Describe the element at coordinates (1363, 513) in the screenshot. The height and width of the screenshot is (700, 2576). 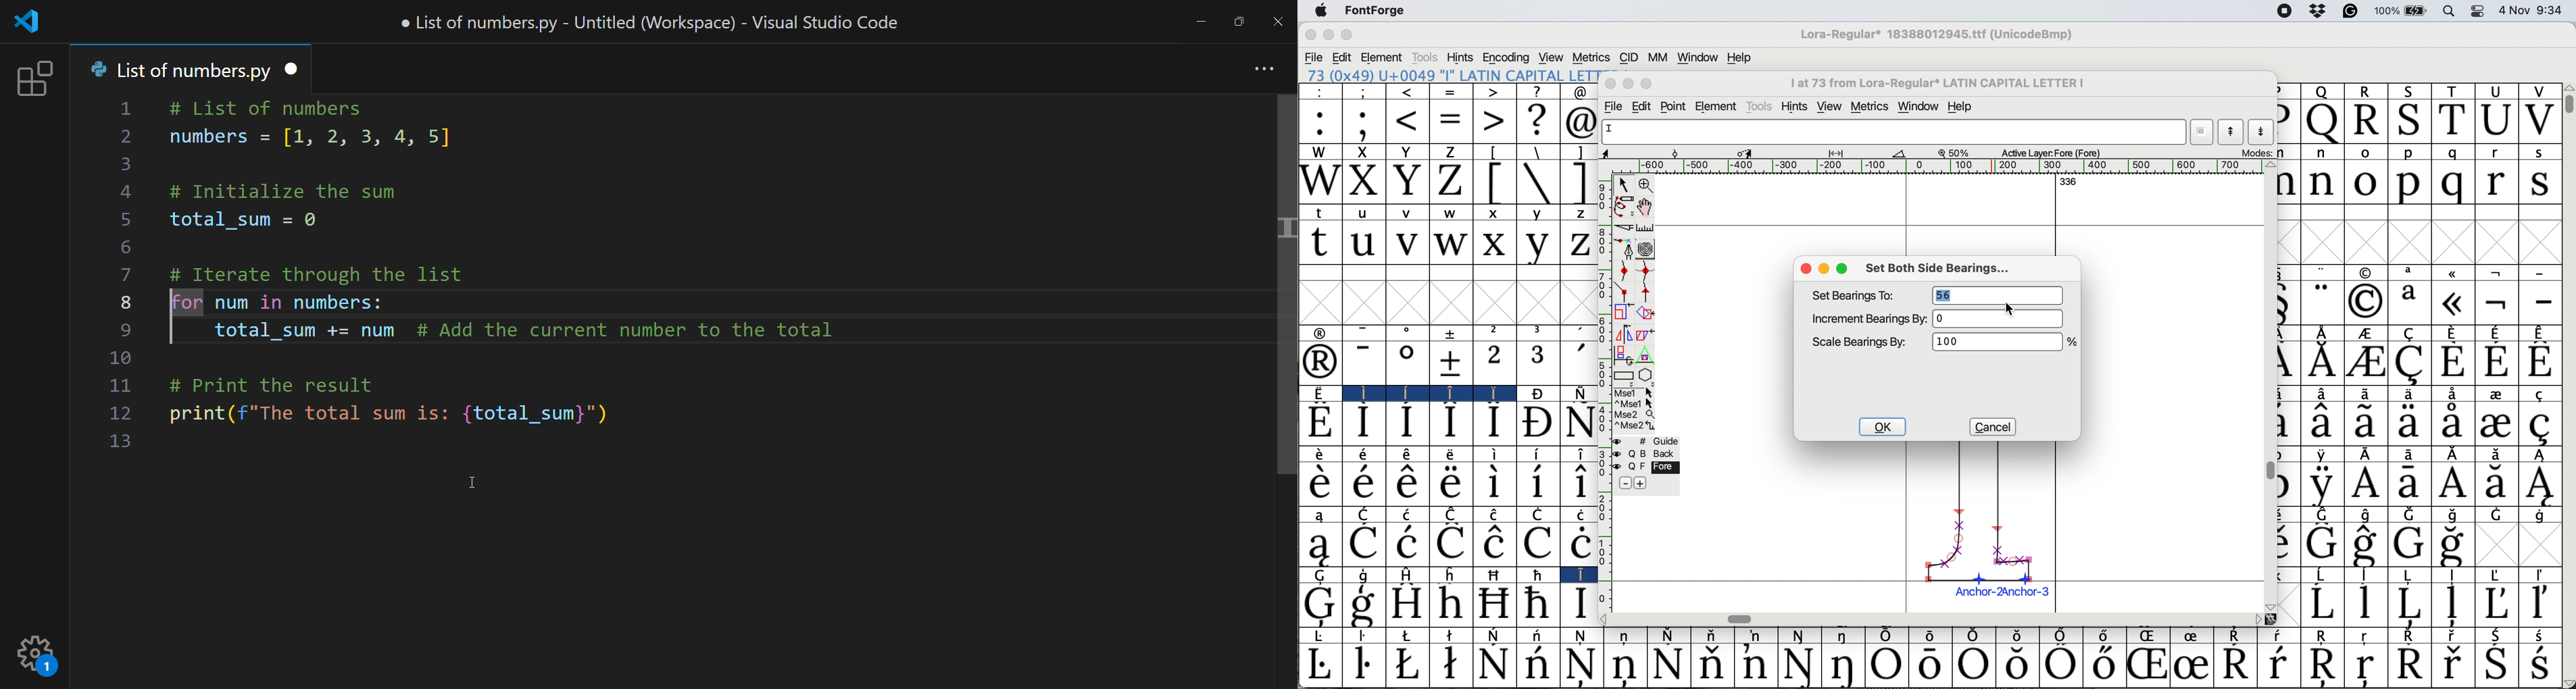
I see `C` at that location.